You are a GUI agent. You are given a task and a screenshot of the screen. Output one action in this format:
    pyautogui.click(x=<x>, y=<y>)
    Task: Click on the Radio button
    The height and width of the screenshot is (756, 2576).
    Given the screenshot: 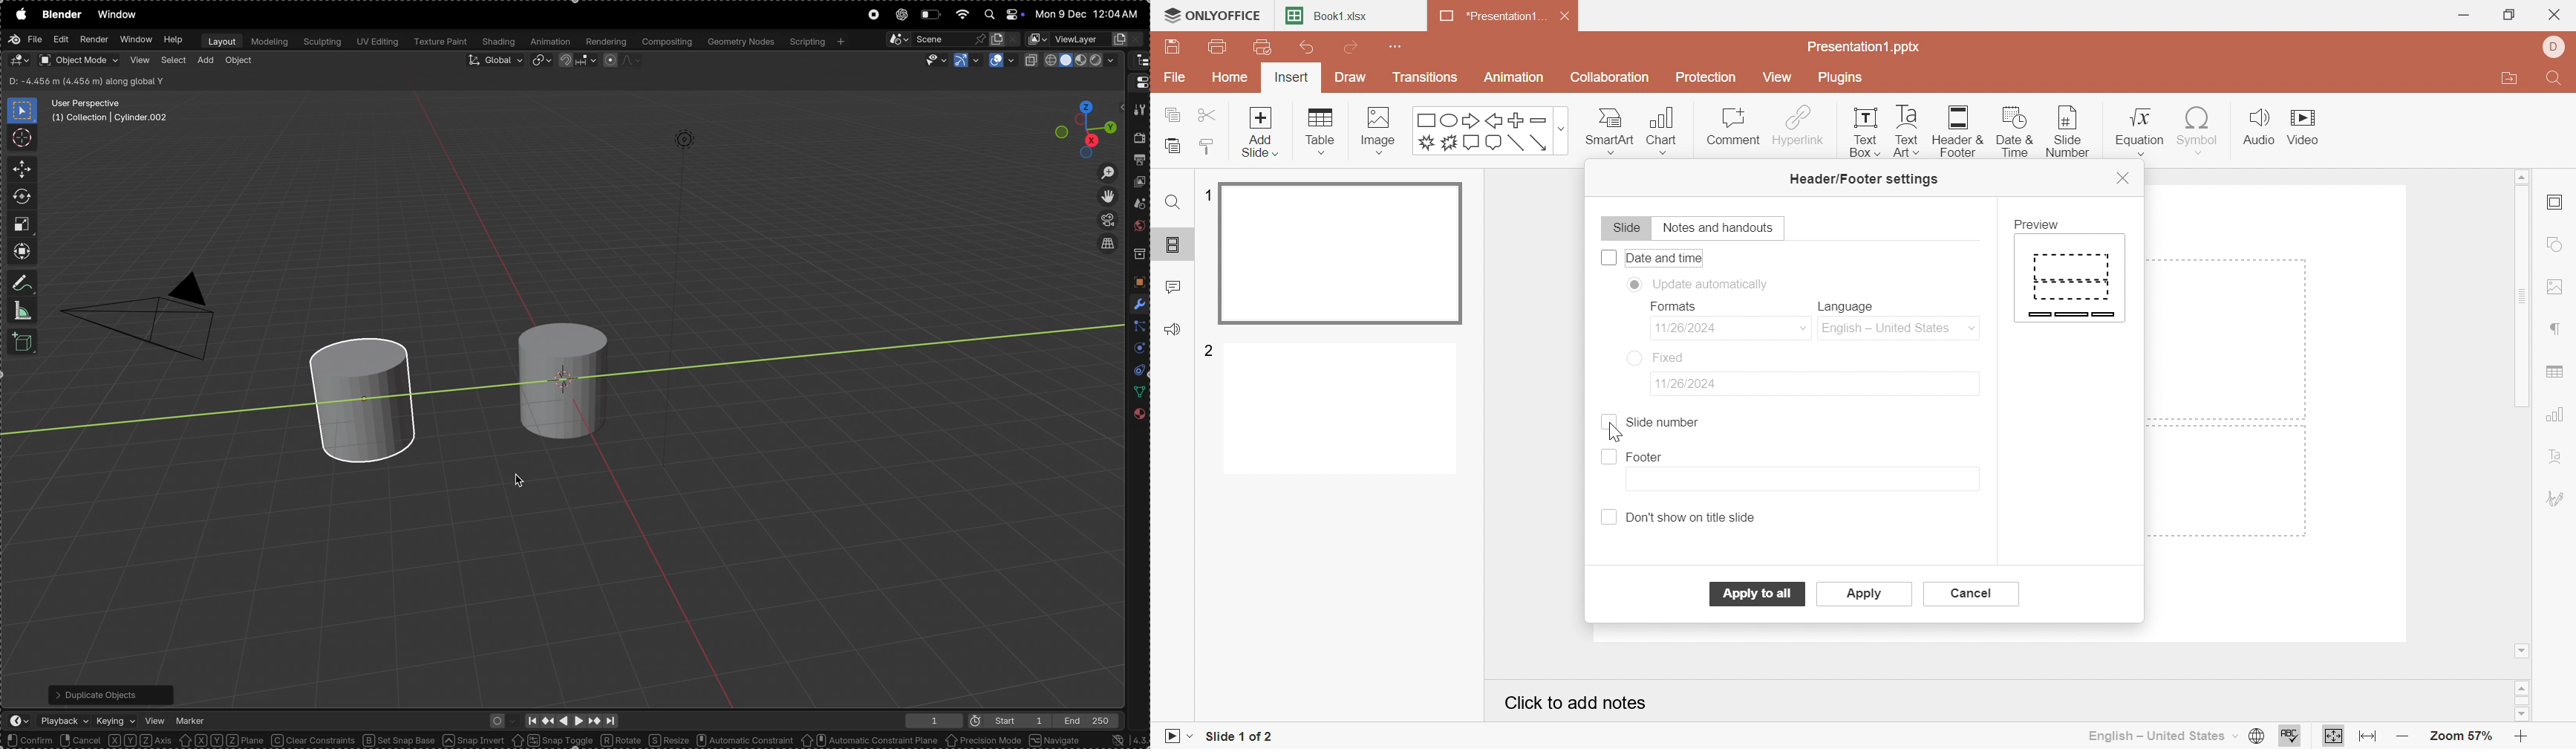 What is the action you would take?
    pyautogui.click(x=1634, y=357)
    